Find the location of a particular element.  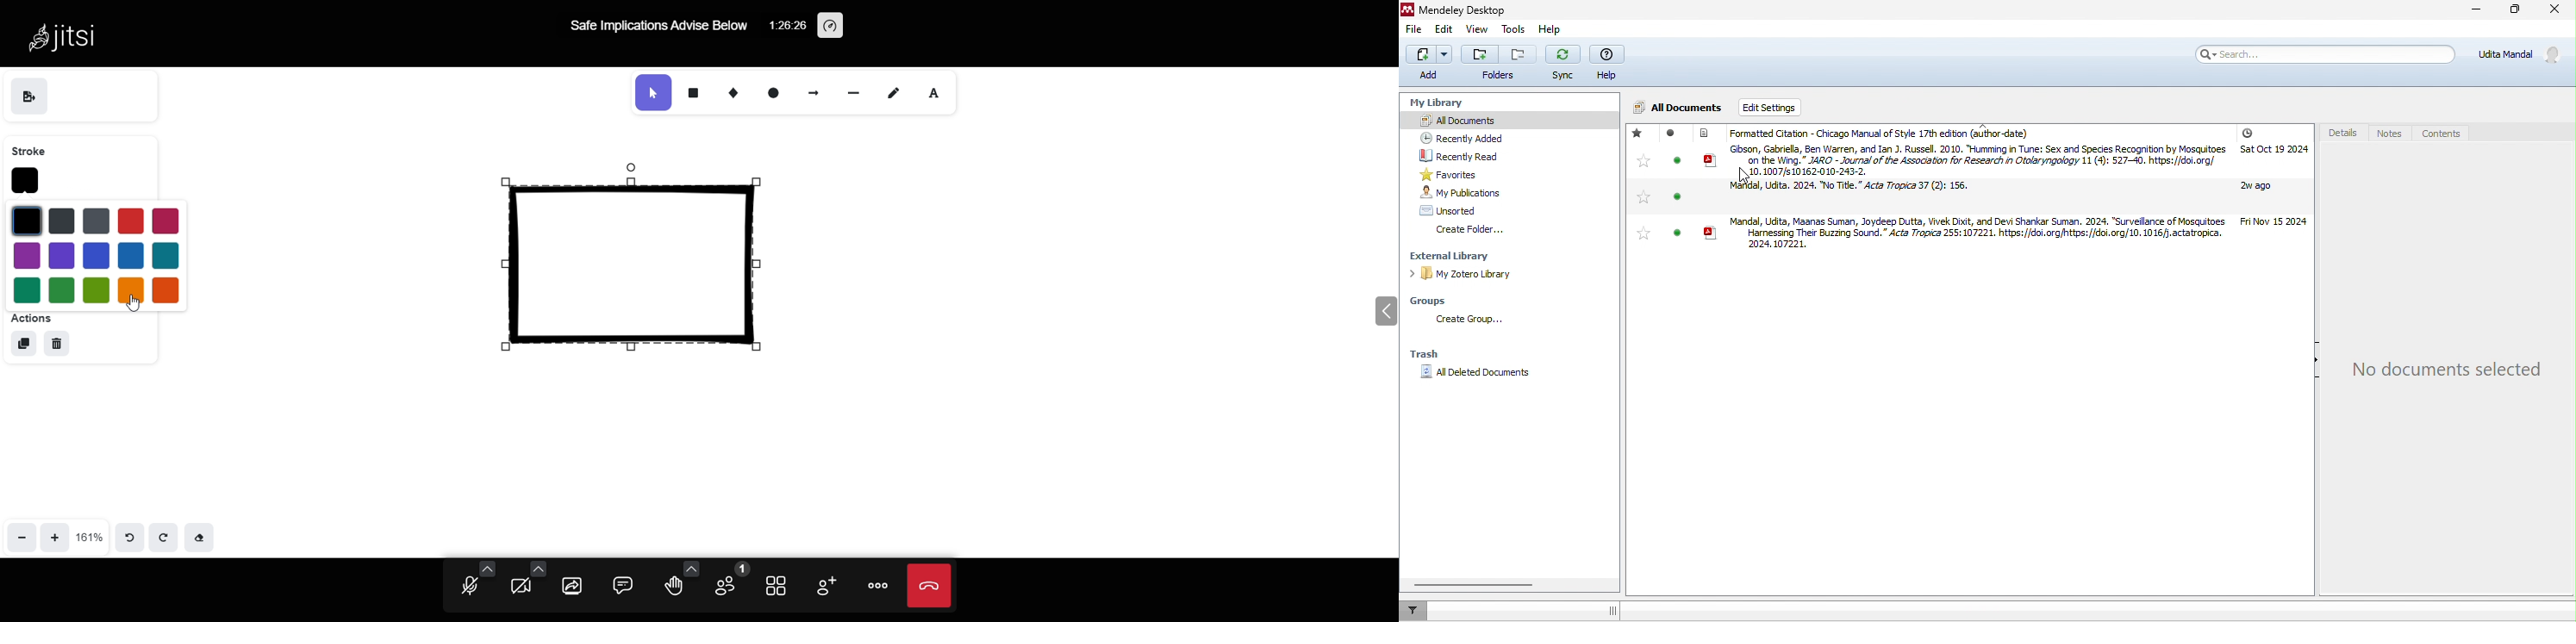

my zotero library is located at coordinates (1464, 274).